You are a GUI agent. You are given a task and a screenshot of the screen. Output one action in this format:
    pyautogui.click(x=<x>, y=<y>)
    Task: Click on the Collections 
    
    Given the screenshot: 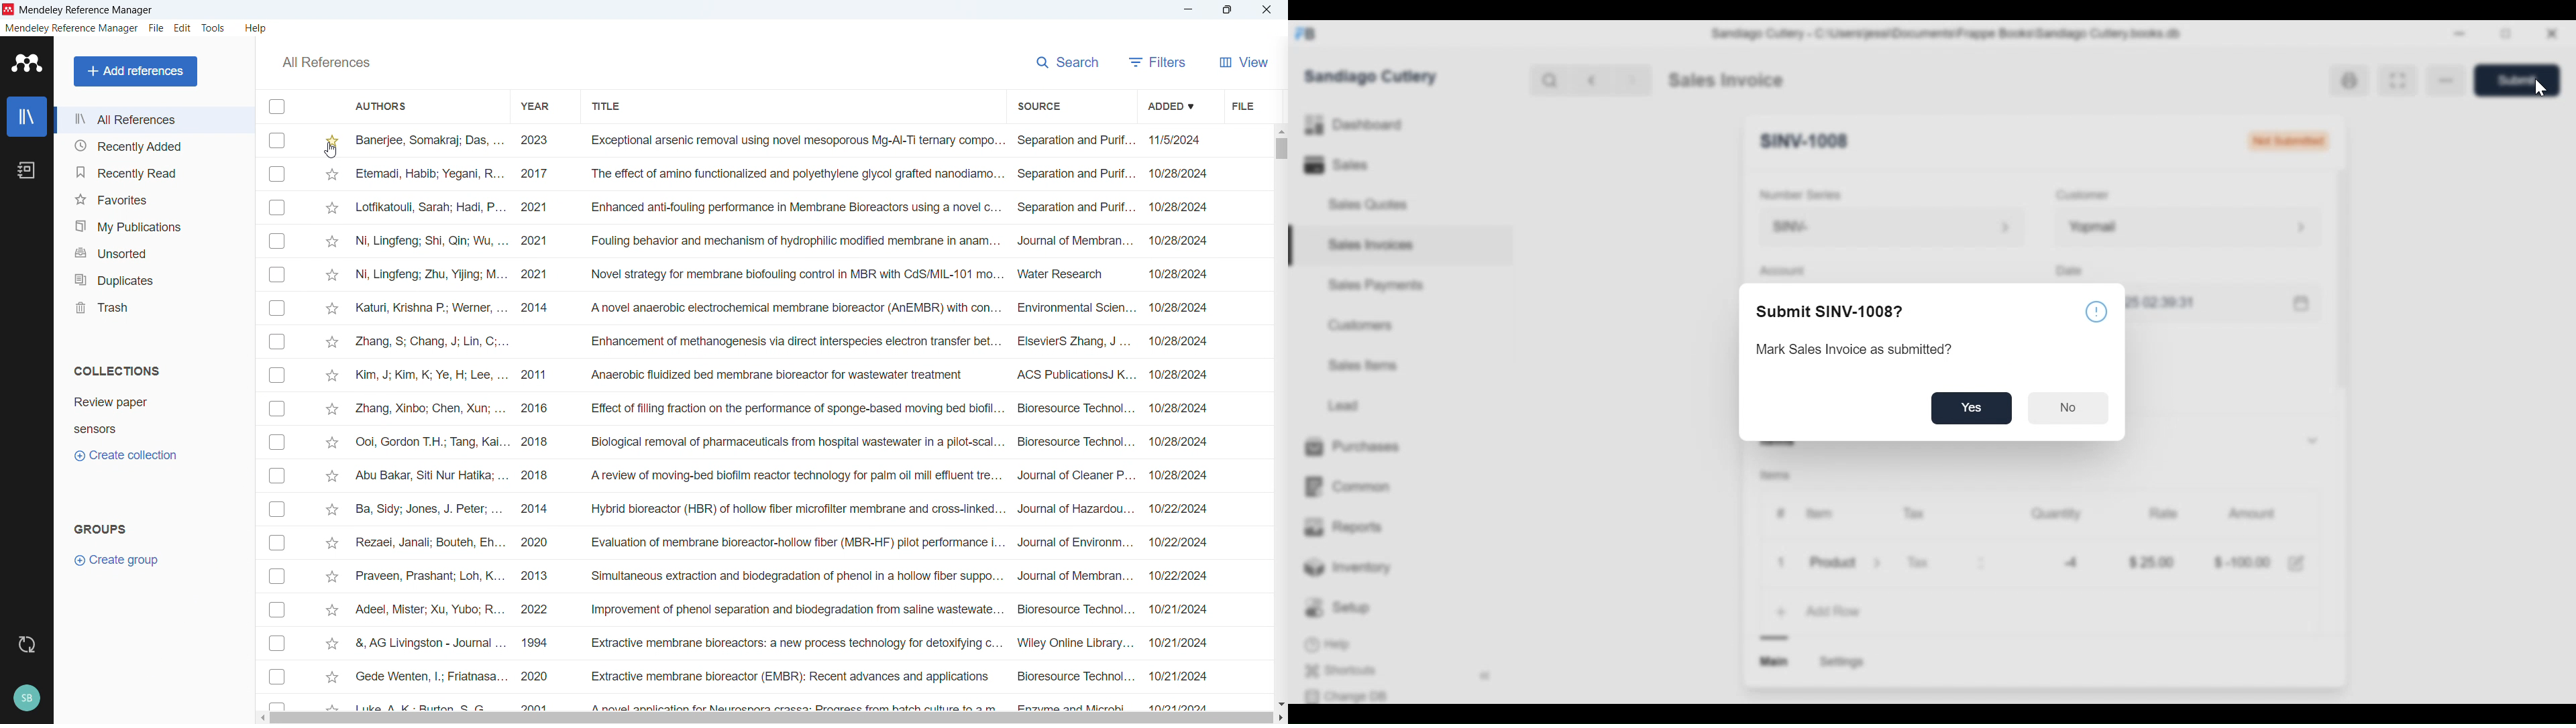 What is the action you would take?
    pyautogui.click(x=115, y=370)
    